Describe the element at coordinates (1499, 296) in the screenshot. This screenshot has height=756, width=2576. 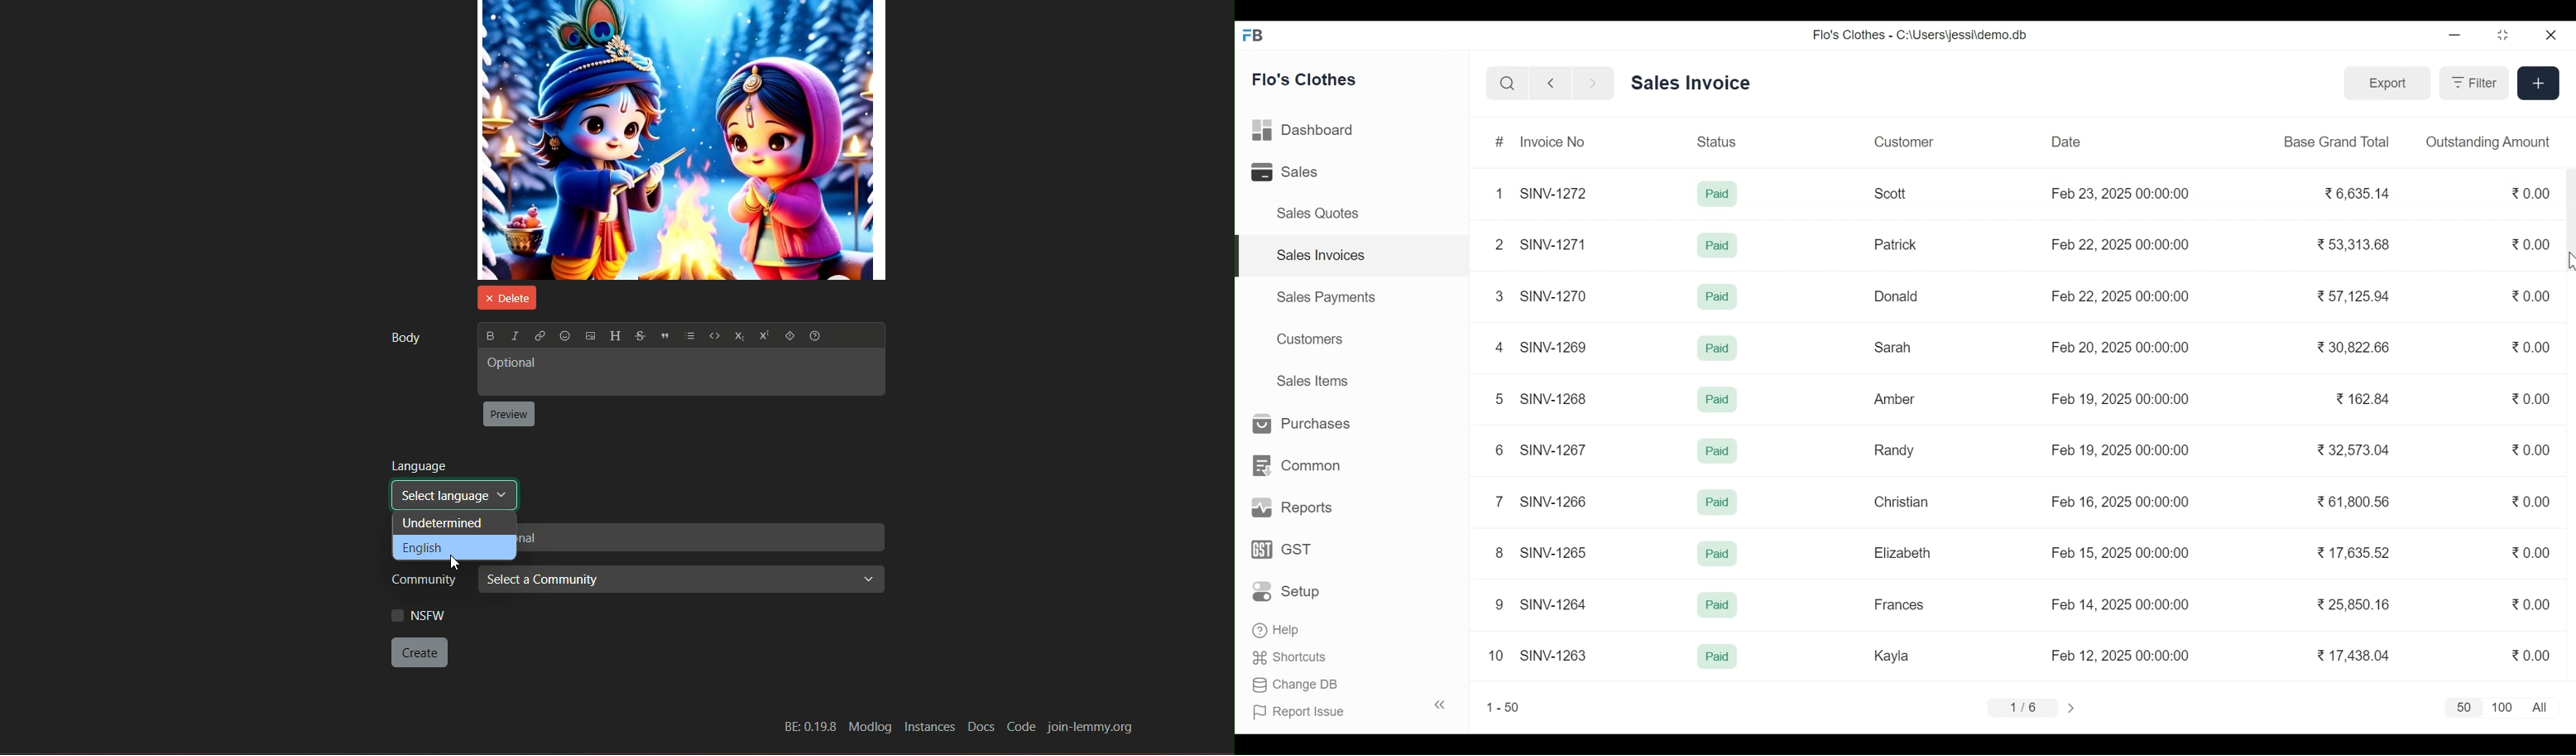
I see `3` at that location.